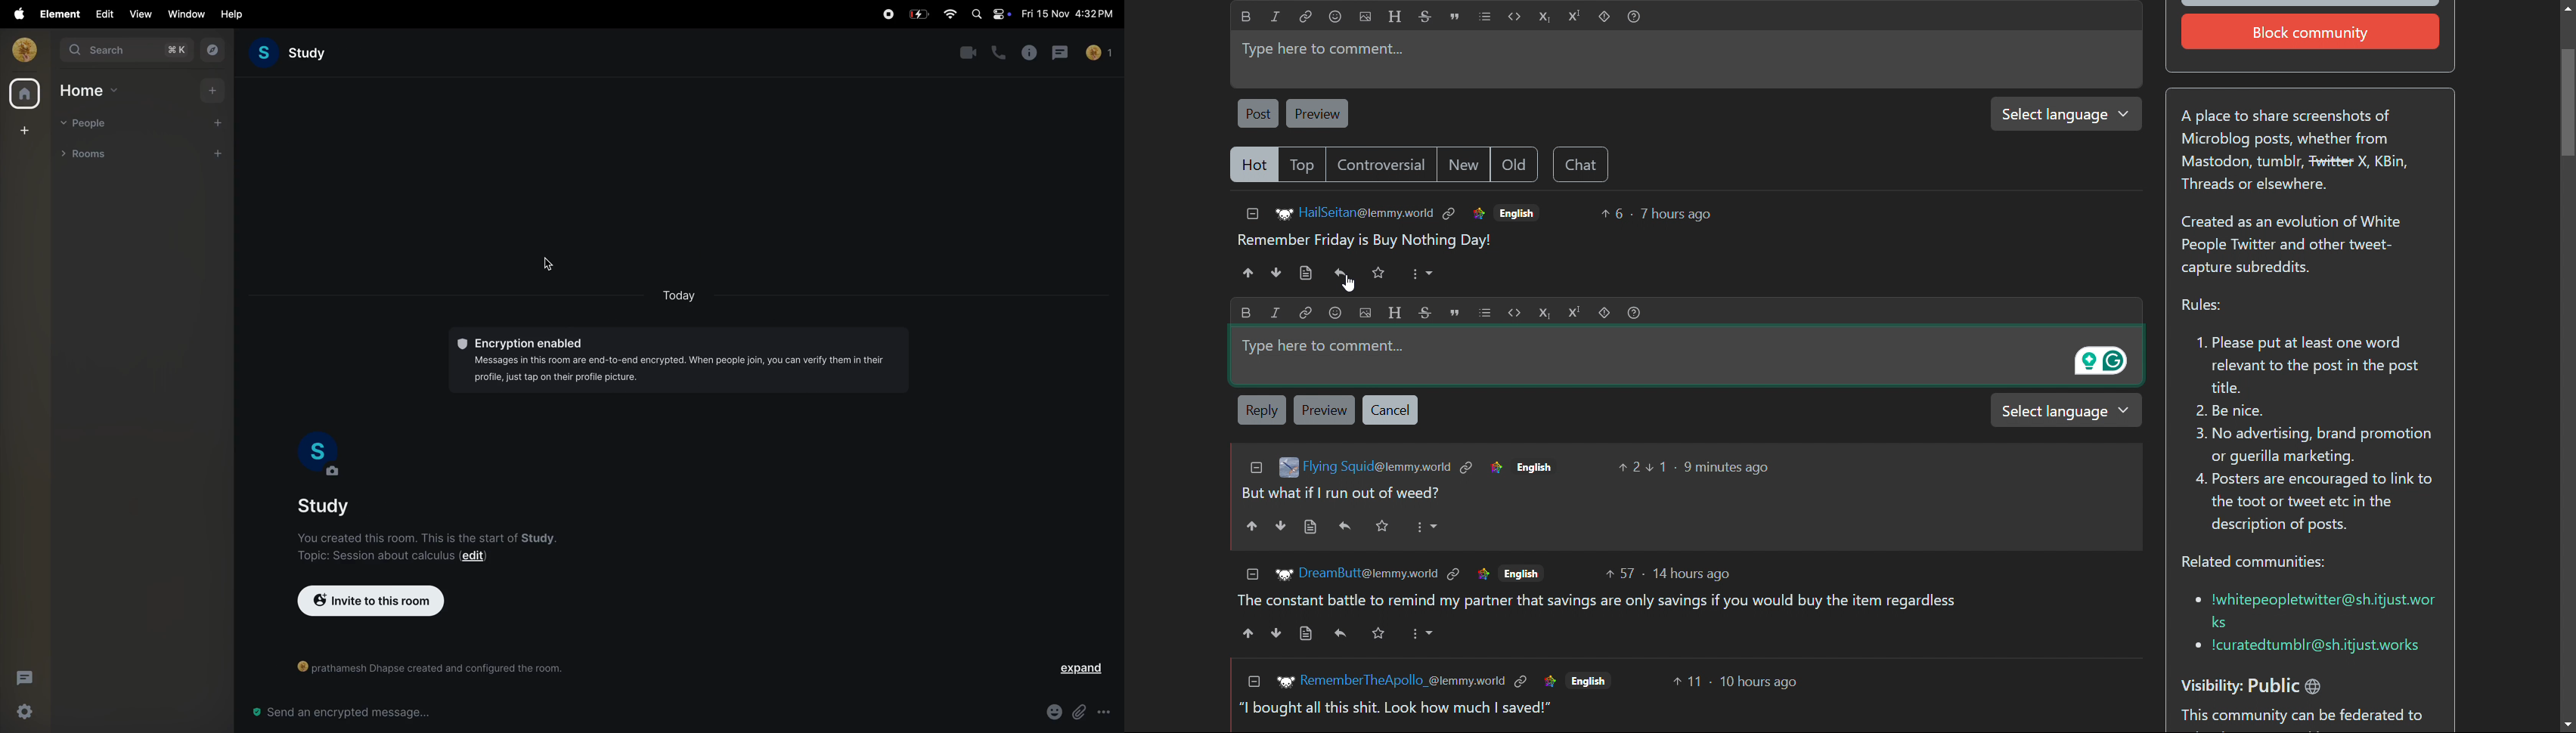 The width and height of the screenshot is (2576, 756). I want to click on header, so click(1395, 16).